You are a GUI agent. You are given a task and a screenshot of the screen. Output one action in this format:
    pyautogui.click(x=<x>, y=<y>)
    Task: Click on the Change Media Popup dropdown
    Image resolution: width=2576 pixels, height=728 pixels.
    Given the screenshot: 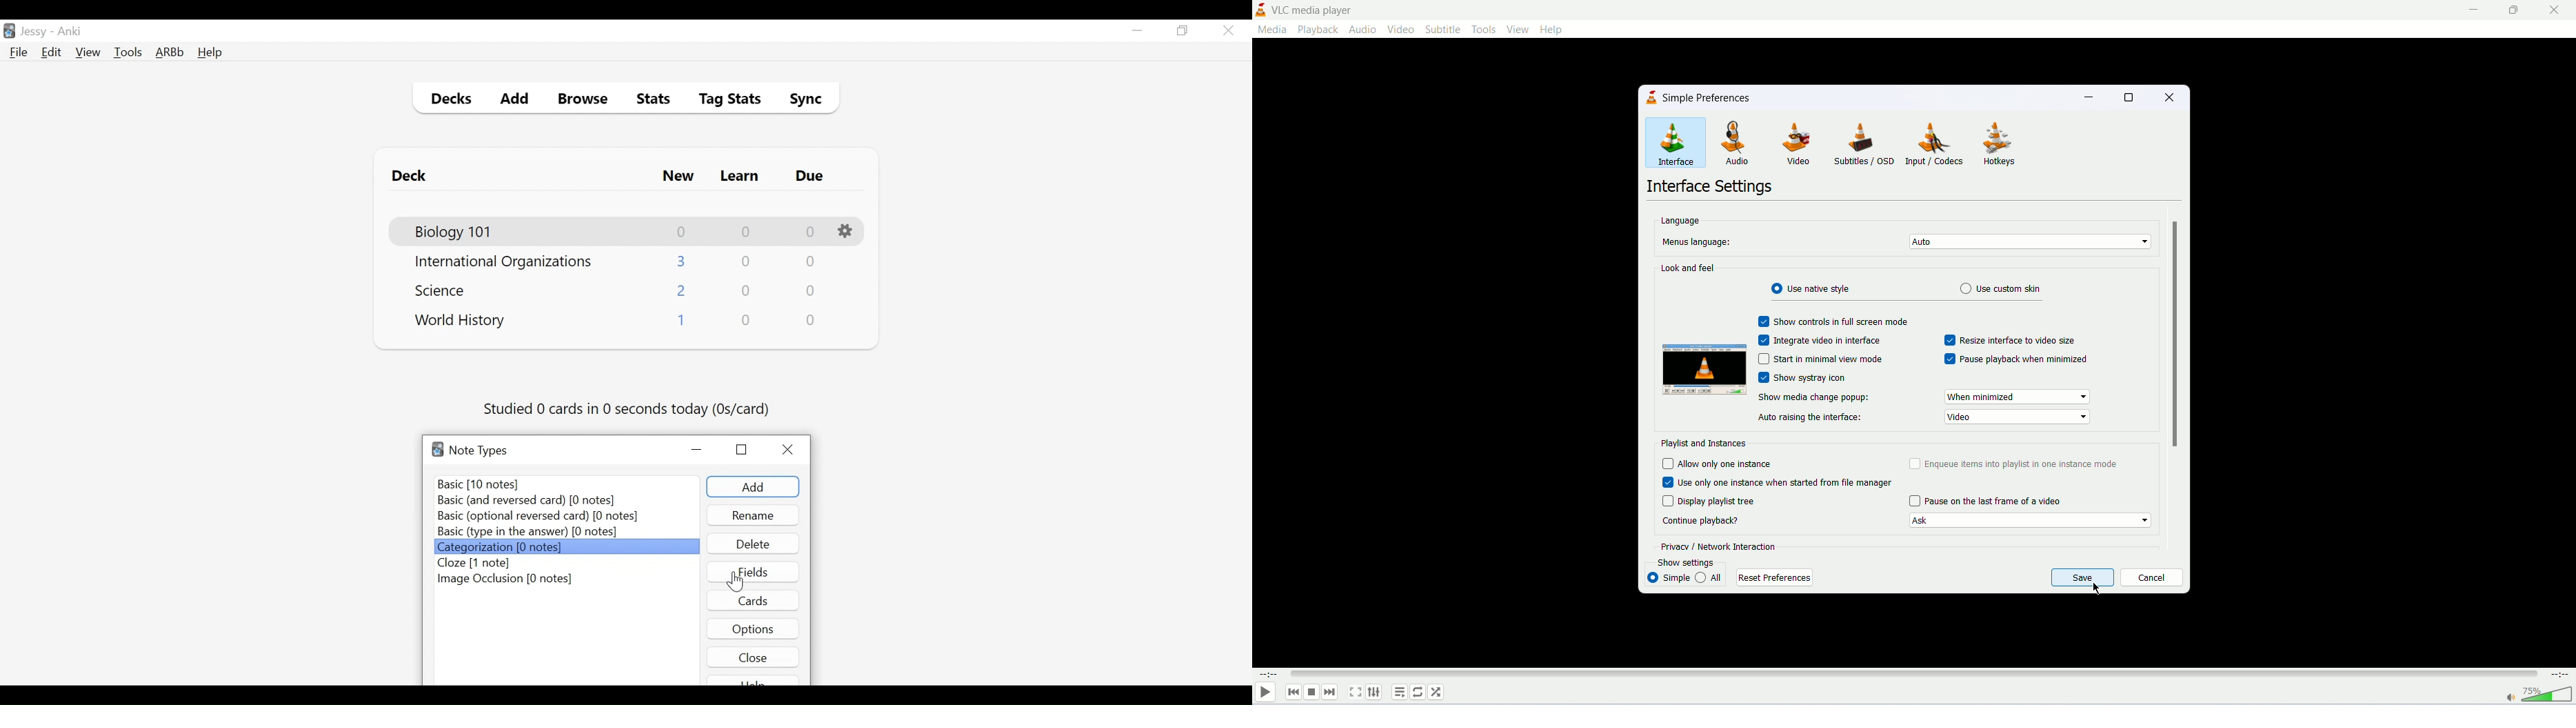 What is the action you would take?
    pyautogui.click(x=2019, y=397)
    